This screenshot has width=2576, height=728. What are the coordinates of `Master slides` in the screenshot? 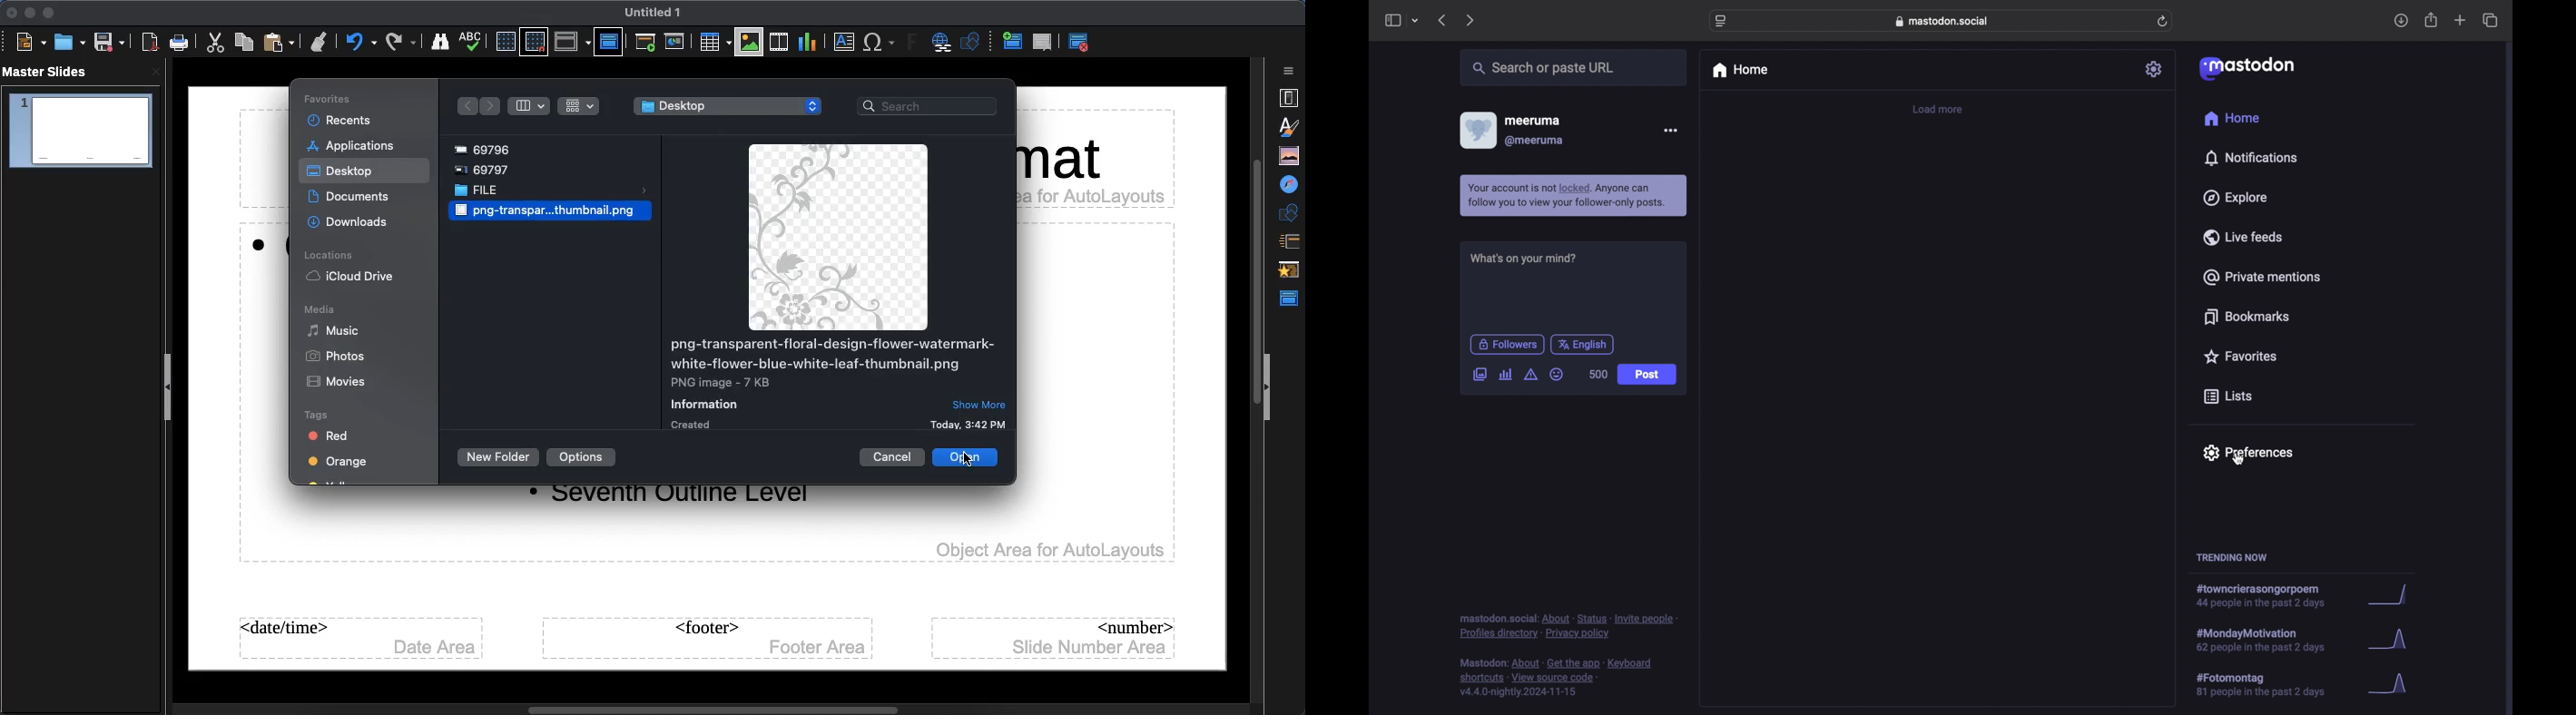 It's located at (51, 73).